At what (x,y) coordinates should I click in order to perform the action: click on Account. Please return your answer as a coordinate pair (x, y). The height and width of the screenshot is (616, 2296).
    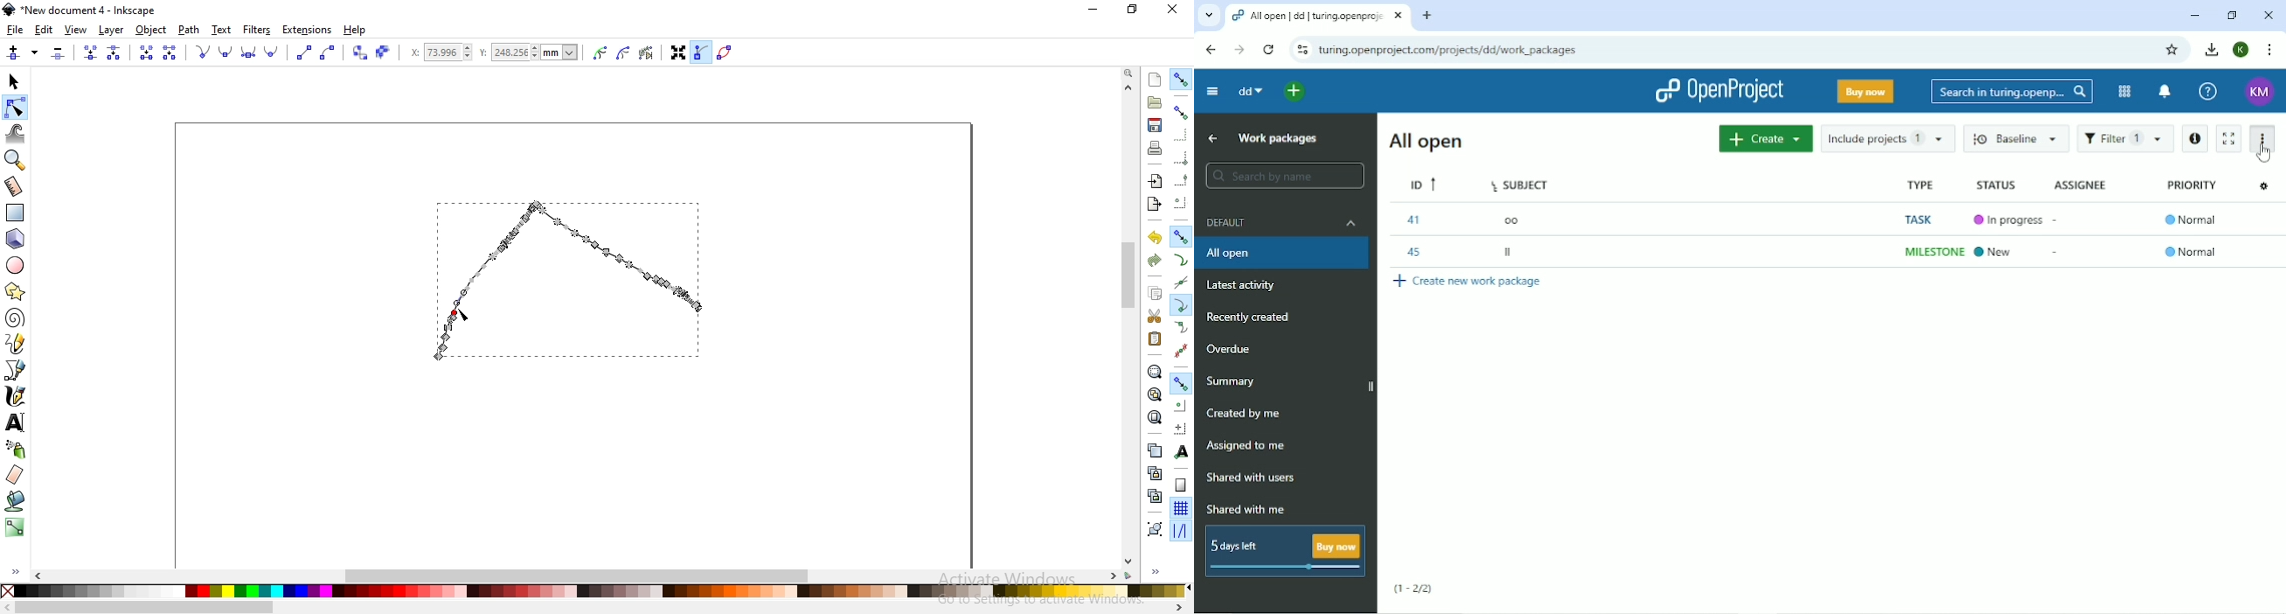
    Looking at the image, I should click on (2242, 49).